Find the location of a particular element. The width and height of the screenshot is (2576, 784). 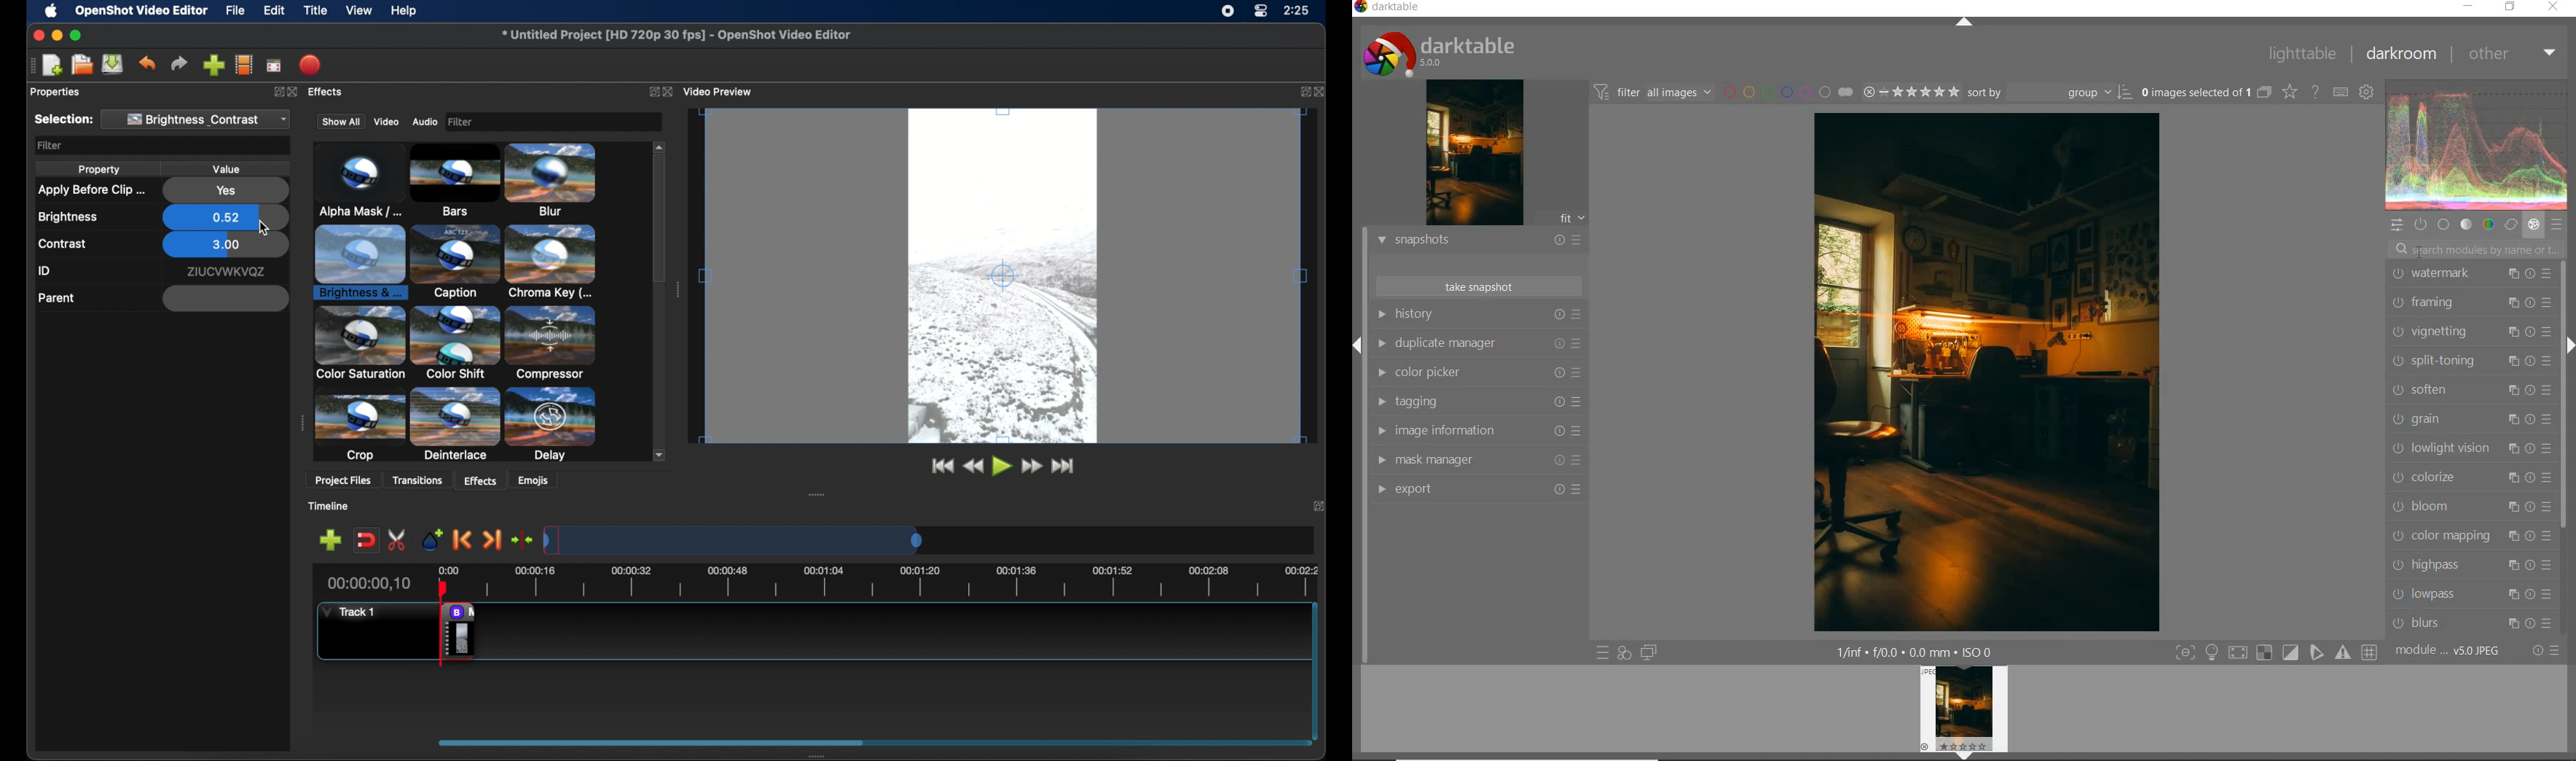

display a second darkroom image below is located at coordinates (1649, 653).